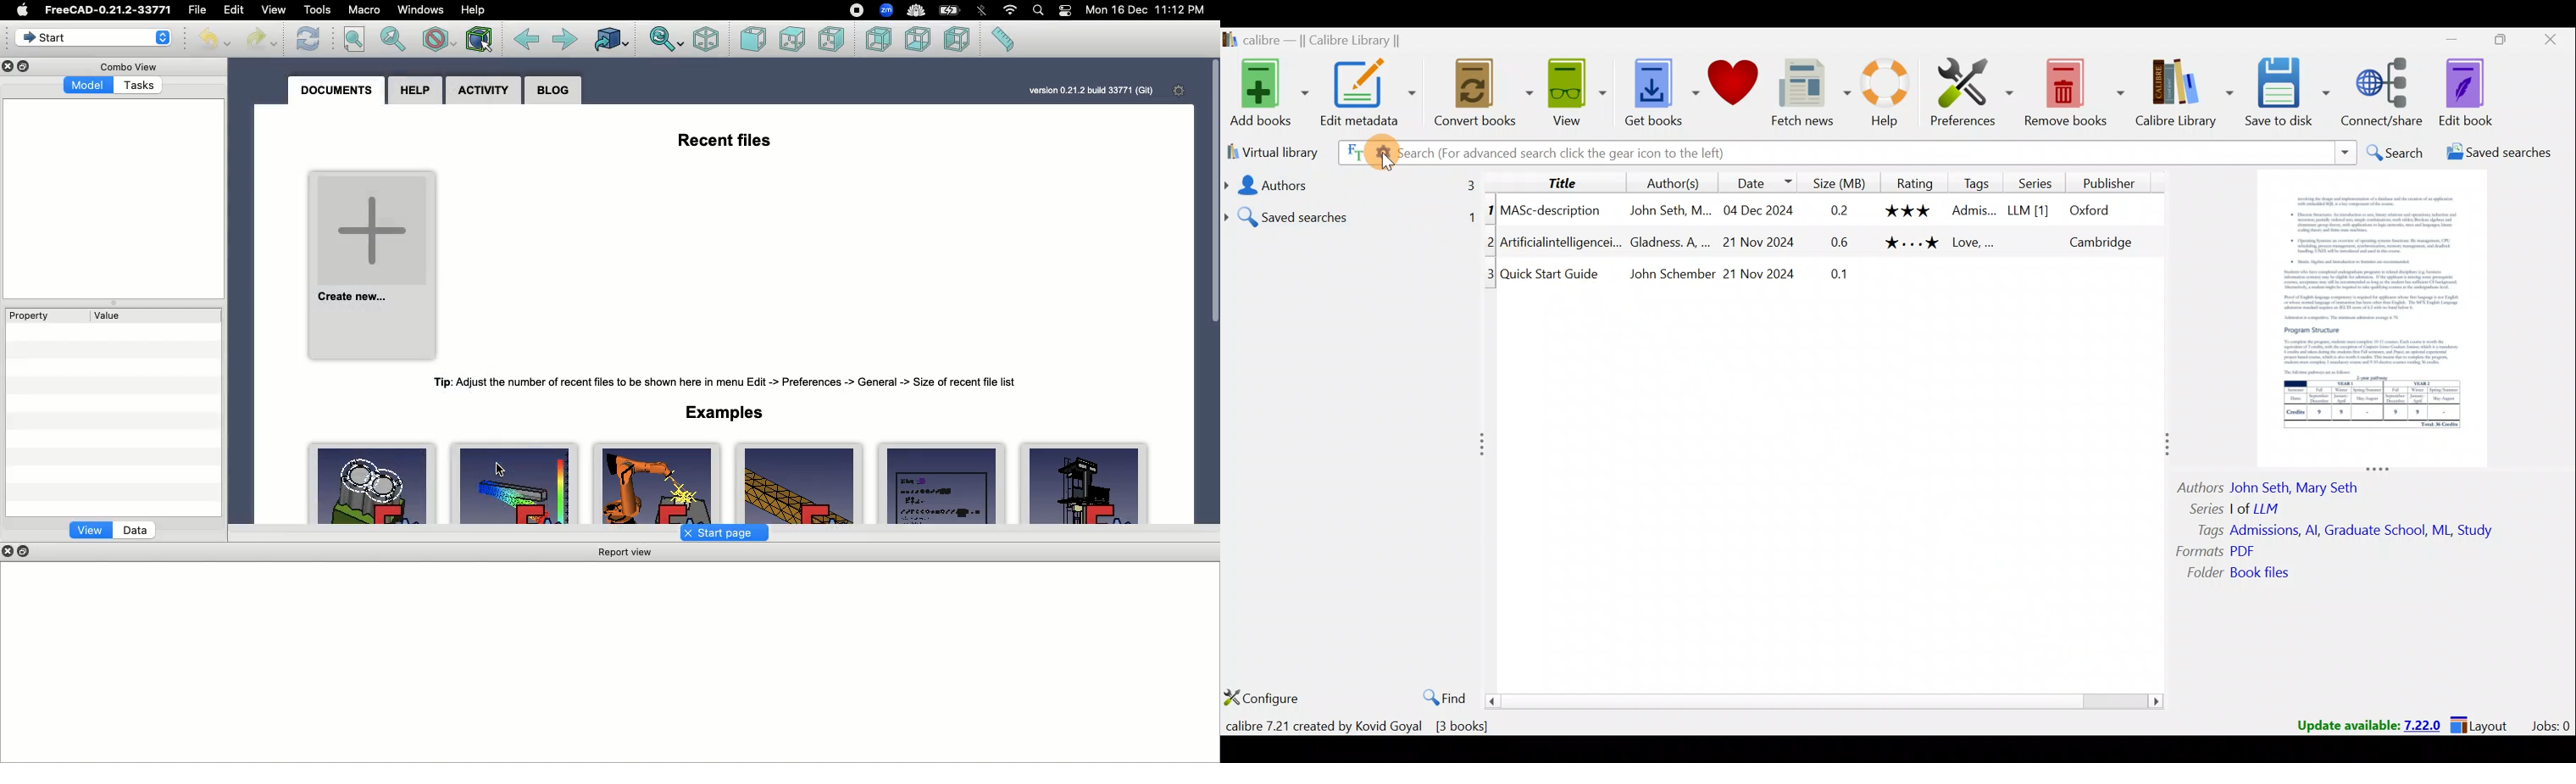 The width and height of the screenshot is (2576, 784). What do you see at coordinates (262, 39) in the screenshot?
I see `Redo` at bounding box center [262, 39].